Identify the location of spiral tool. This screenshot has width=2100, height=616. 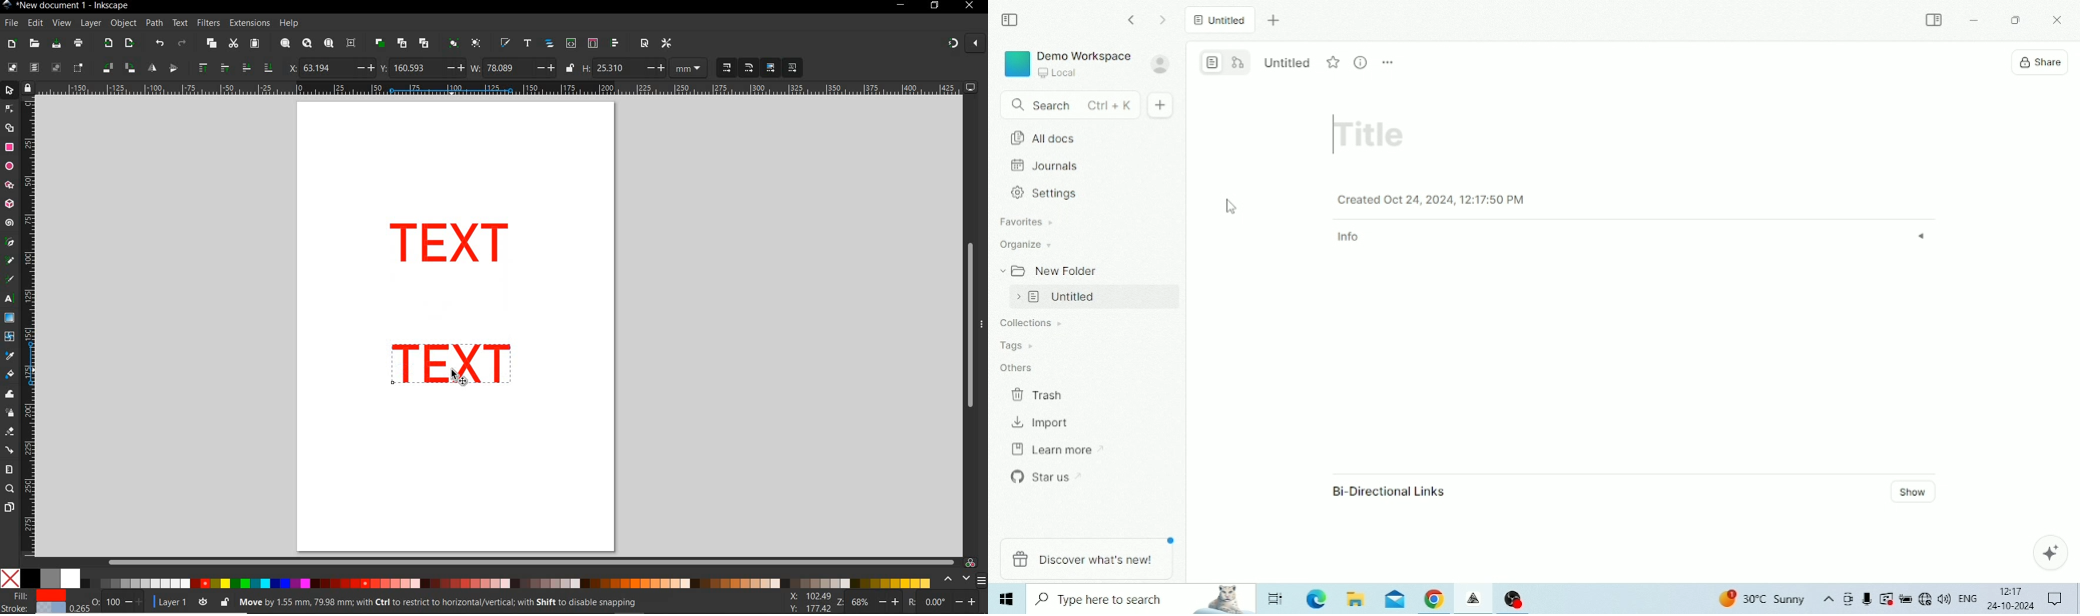
(9, 224).